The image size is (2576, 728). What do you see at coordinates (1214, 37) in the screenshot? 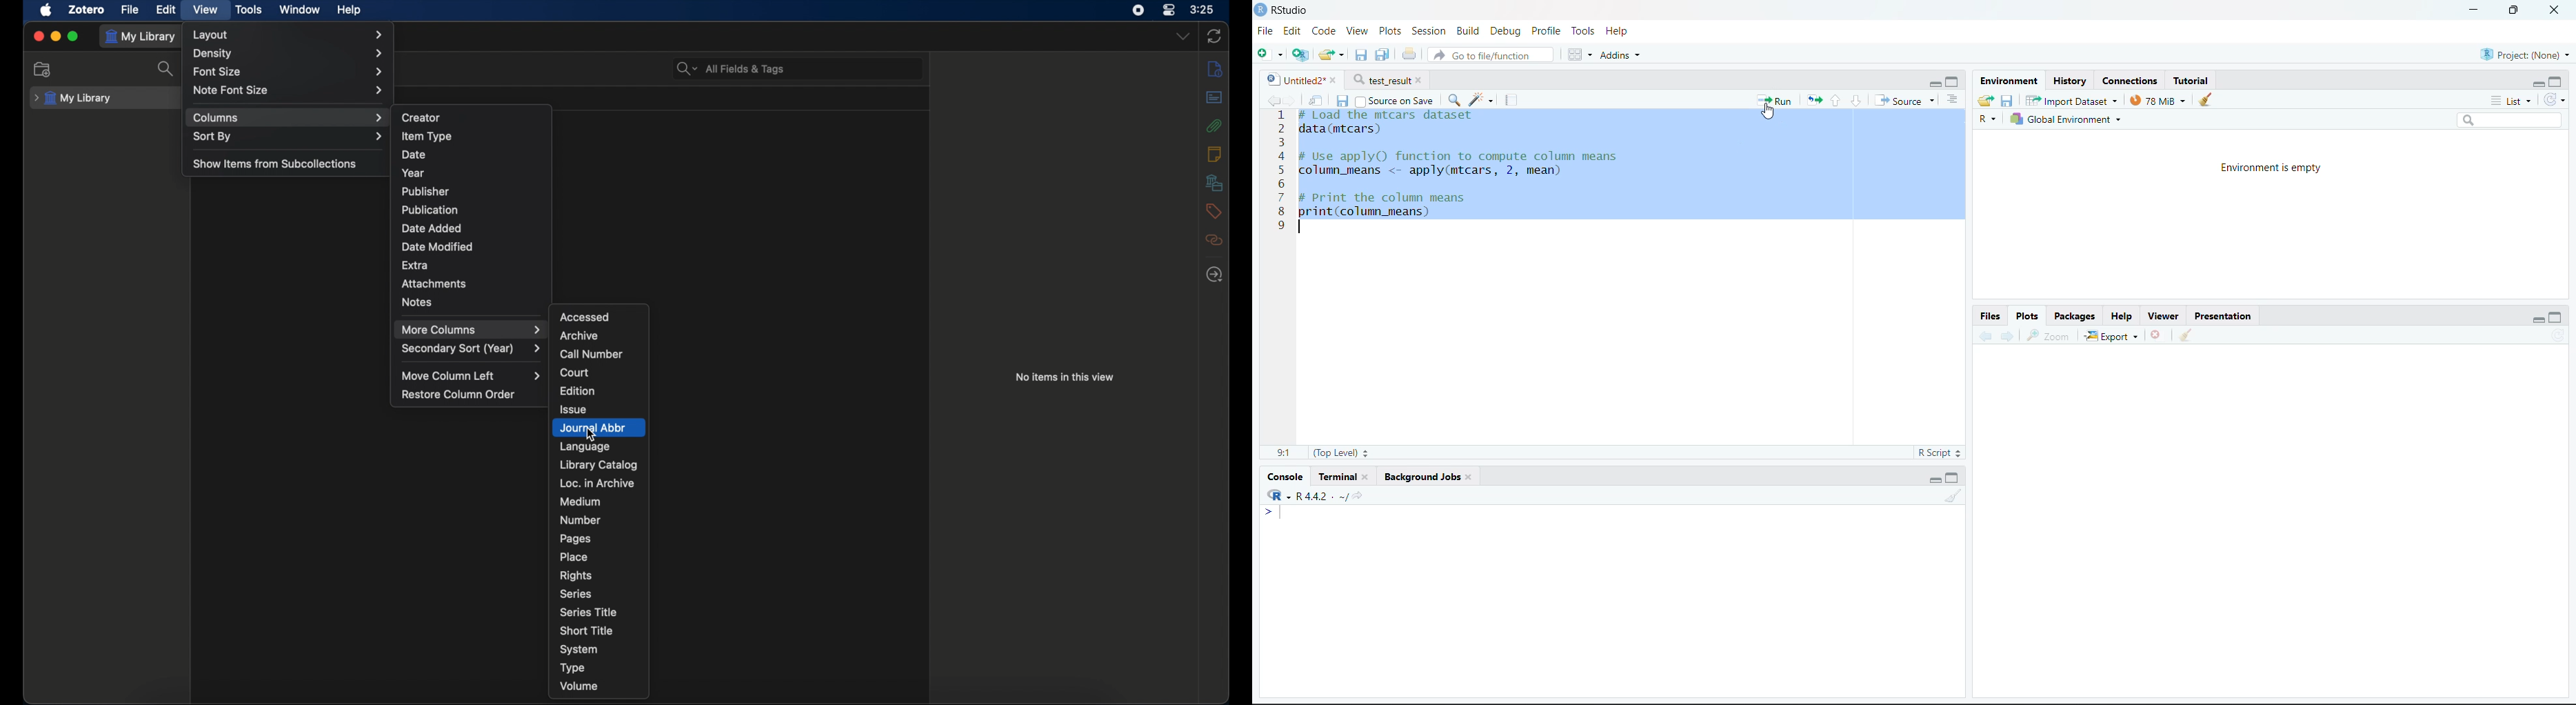
I see `sync` at bounding box center [1214, 37].